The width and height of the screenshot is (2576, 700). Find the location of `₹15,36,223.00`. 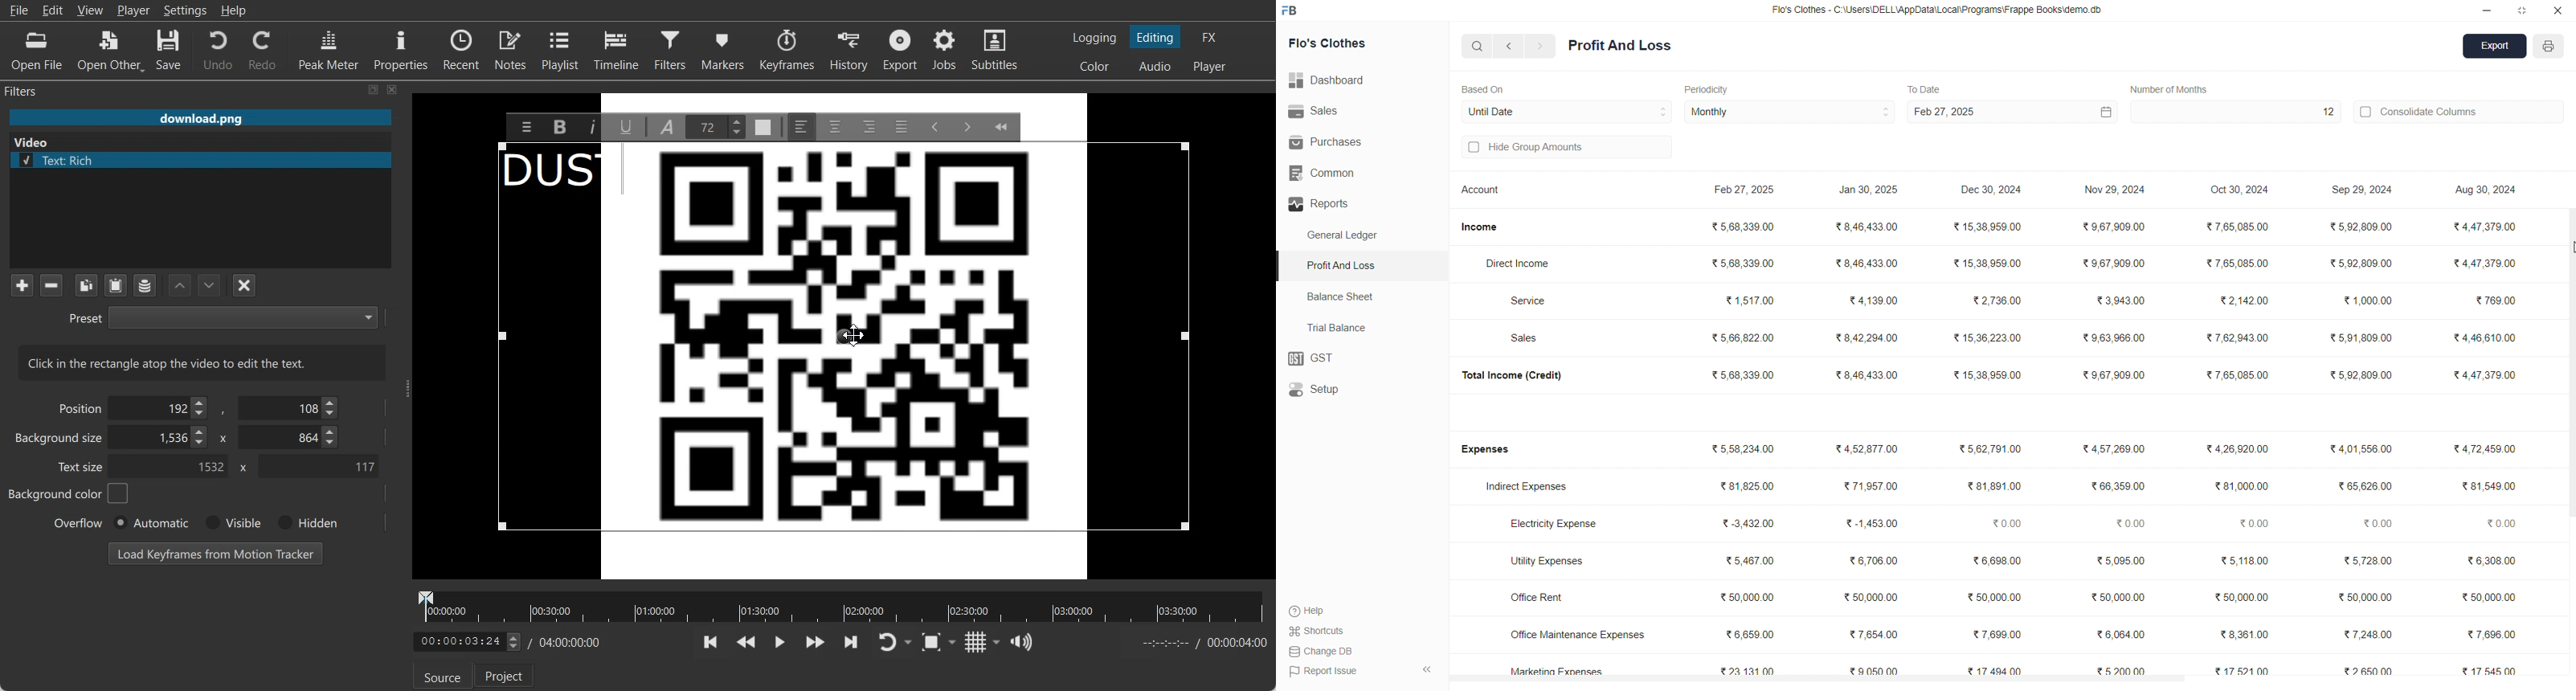

₹15,36,223.00 is located at coordinates (1989, 336).